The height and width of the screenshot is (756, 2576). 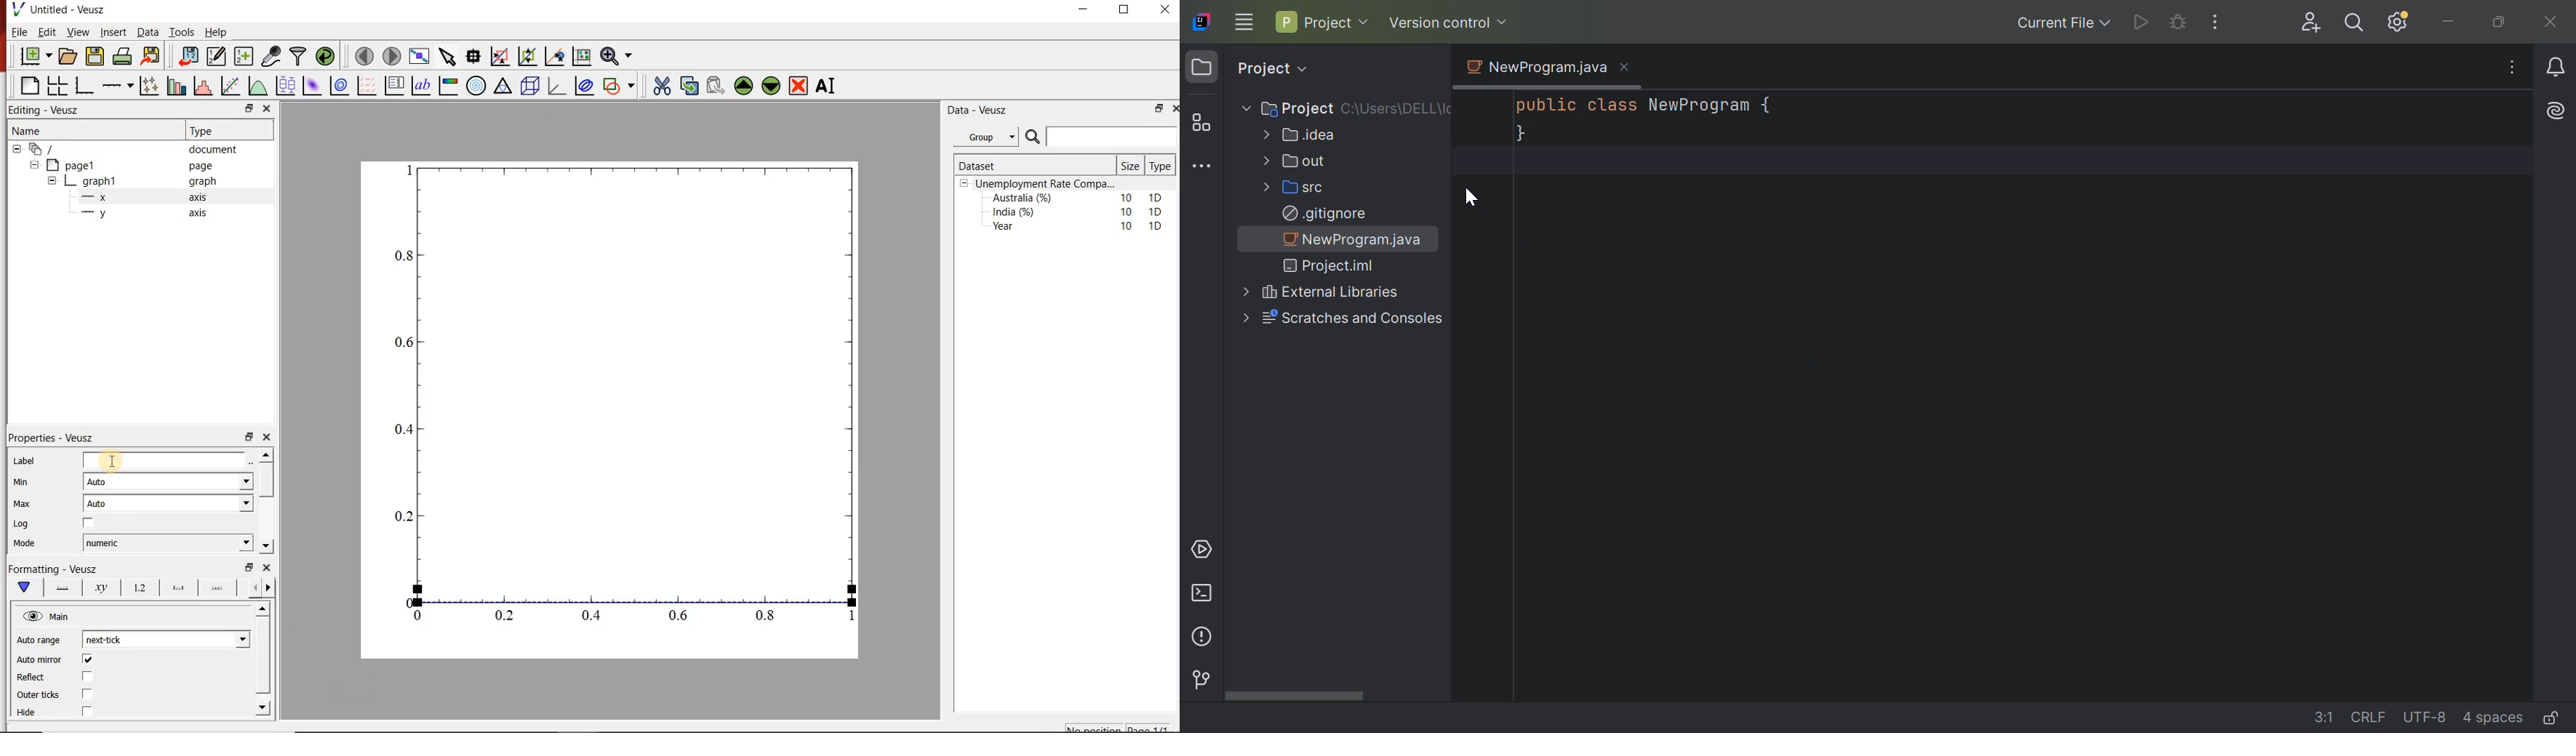 I want to click on click to resset graph axes, so click(x=582, y=55).